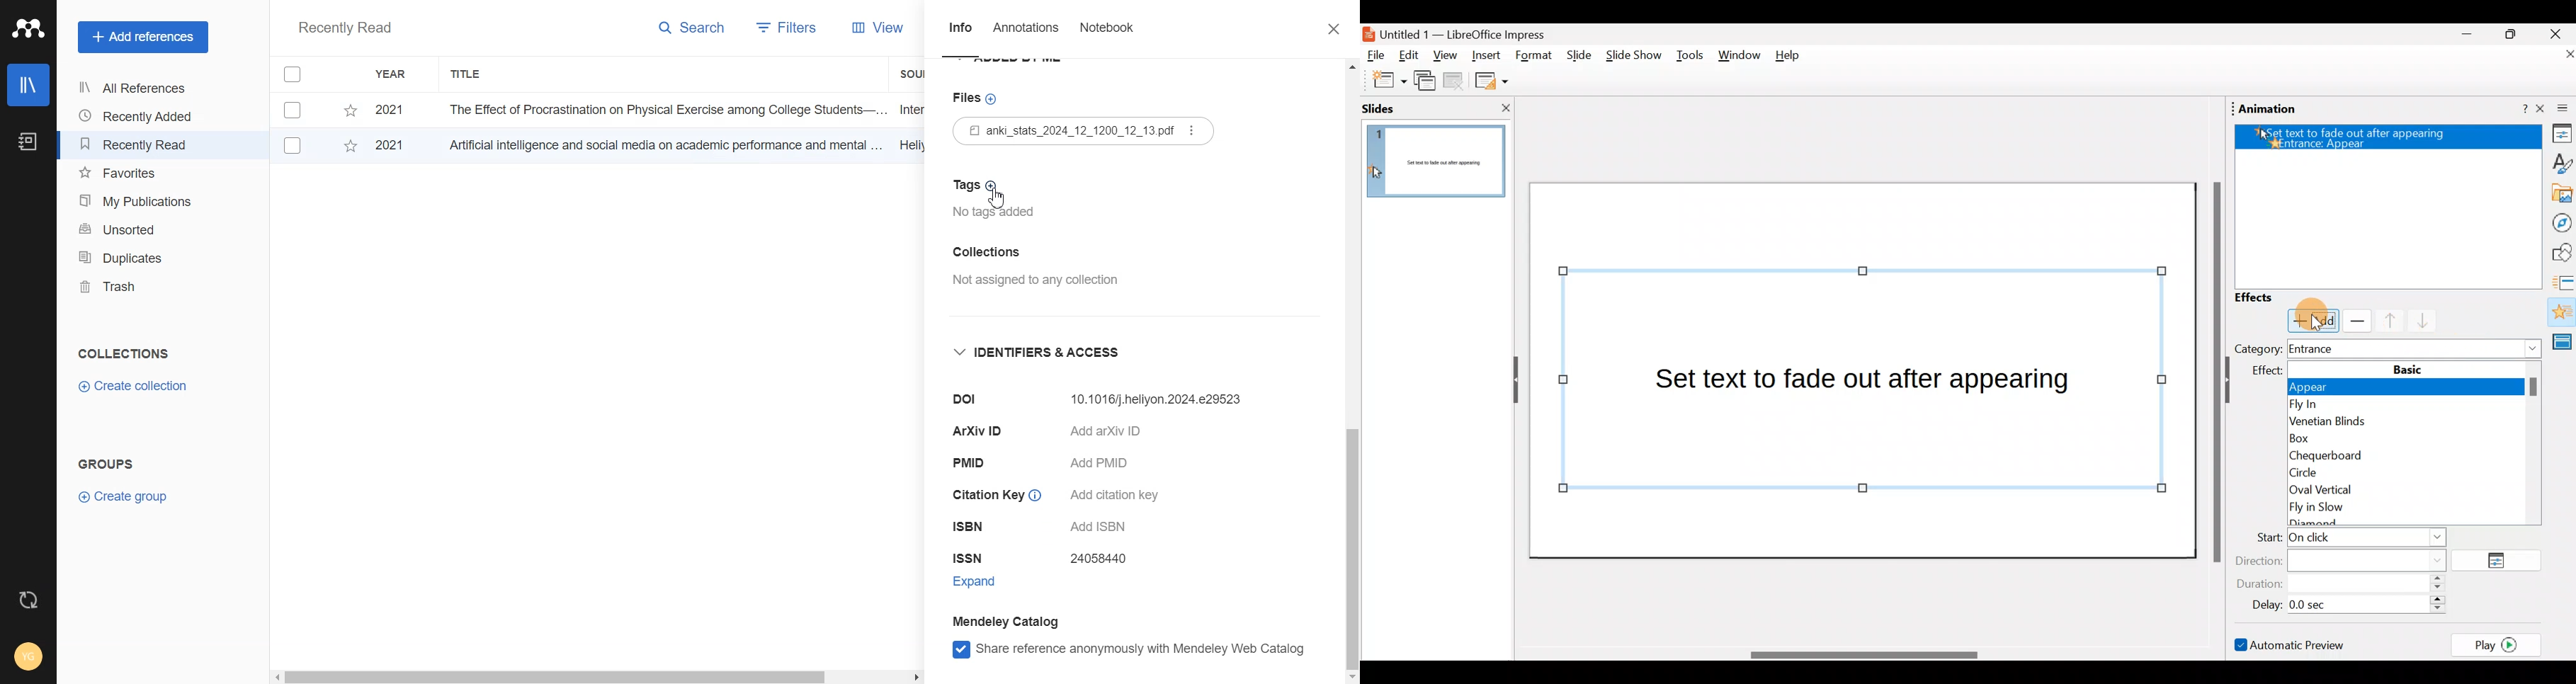  I want to click on Insert, so click(1486, 53).